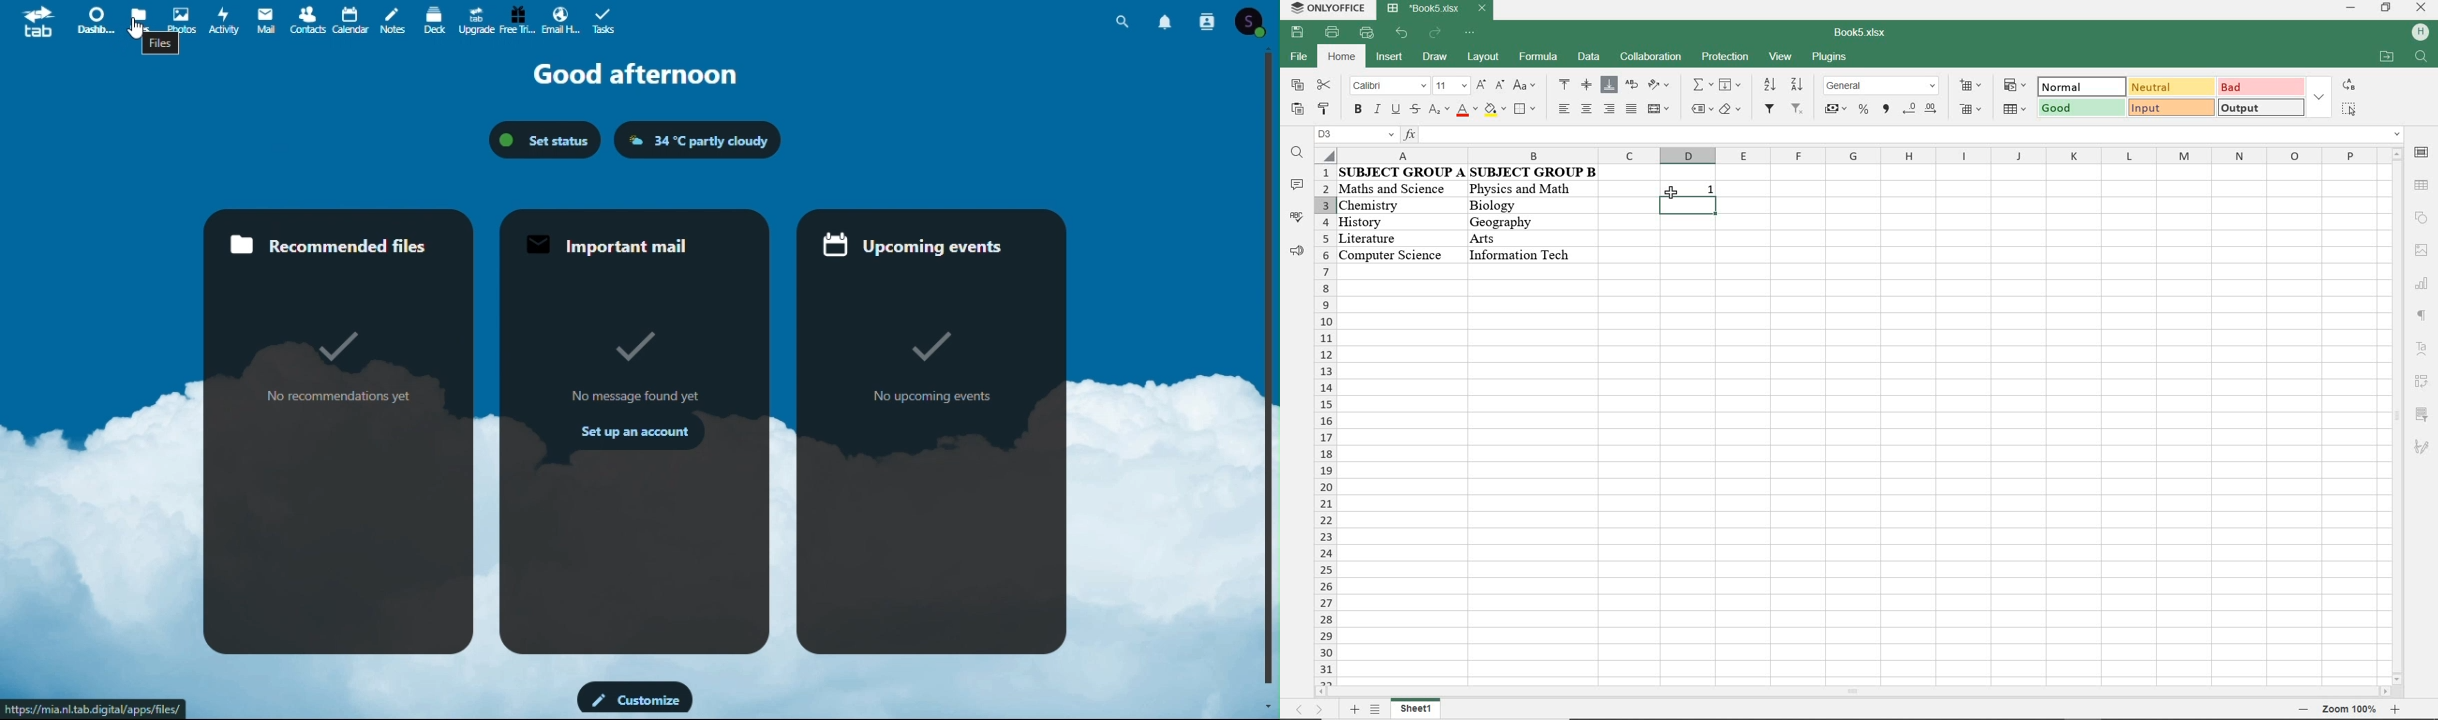  What do you see at coordinates (1366, 33) in the screenshot?
I see `customize quick access toolbar` at bounding box center [1366, 33].